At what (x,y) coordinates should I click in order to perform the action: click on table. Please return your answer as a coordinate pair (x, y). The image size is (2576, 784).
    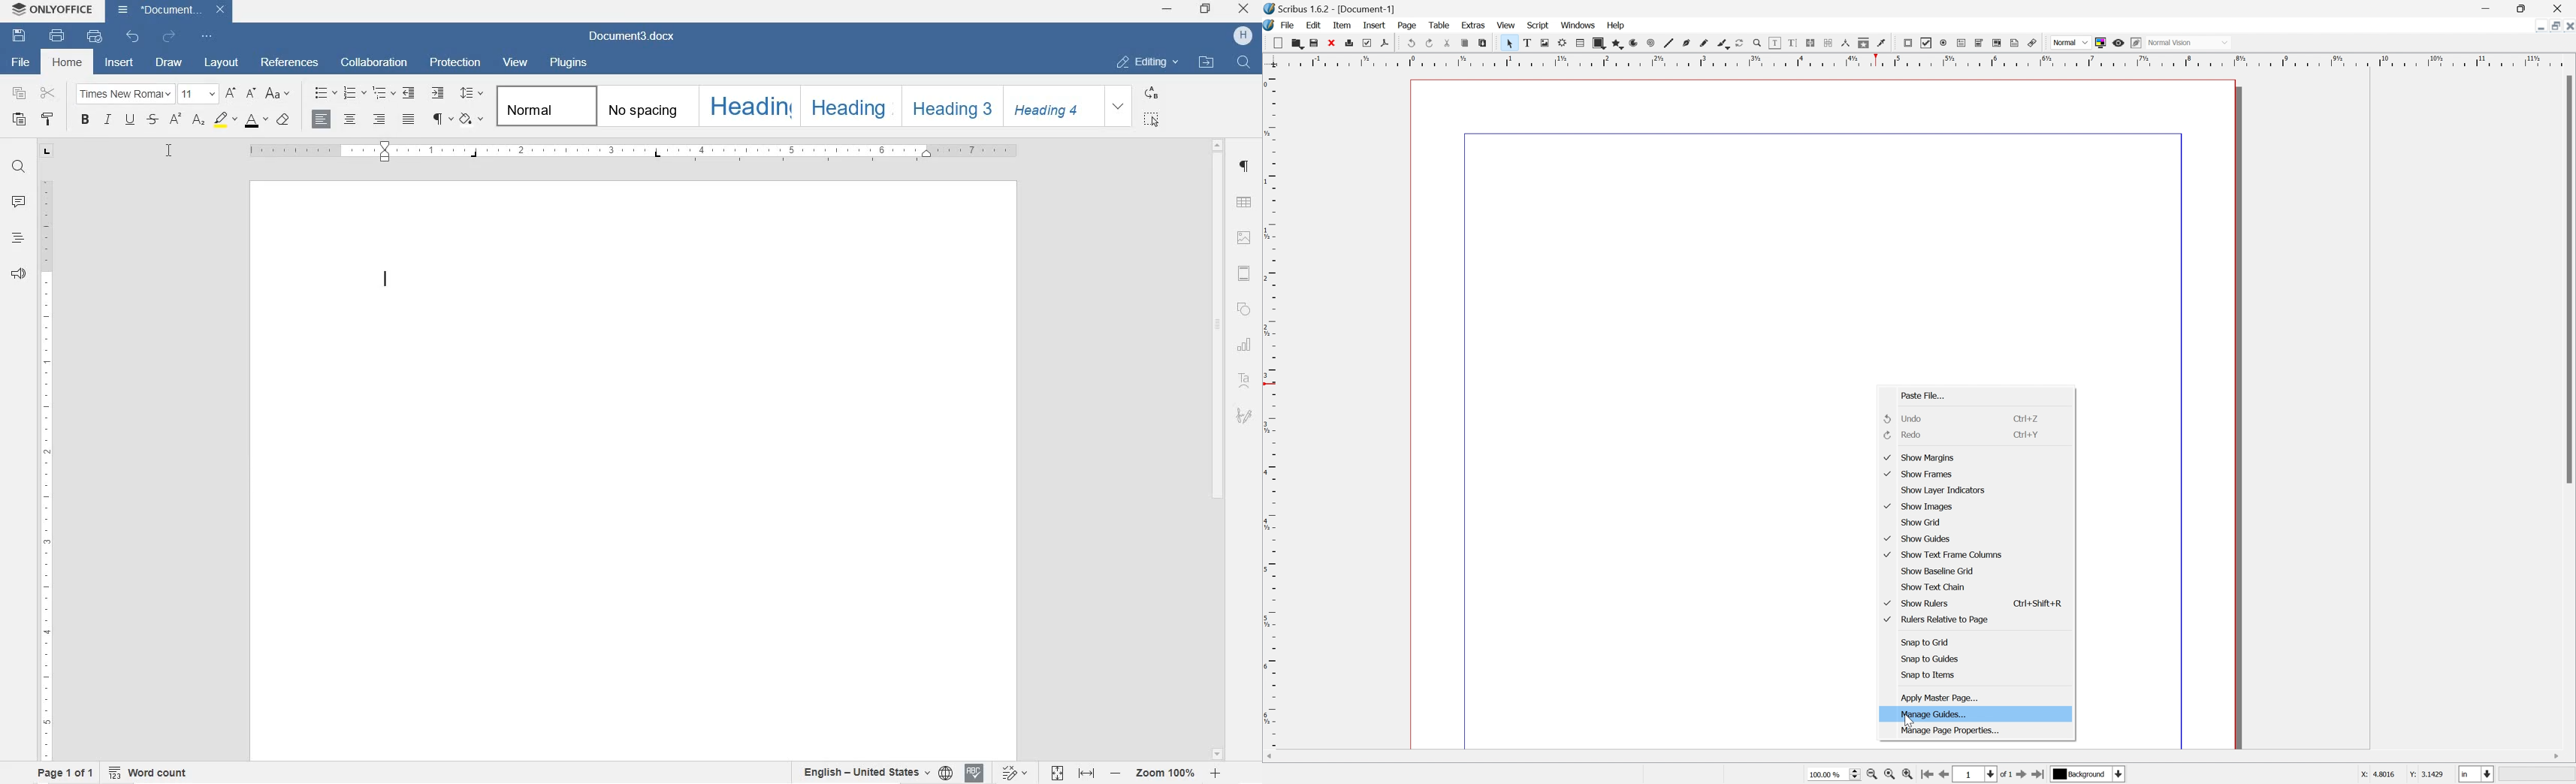
    Looking at the image, I should click on (1580, 44).